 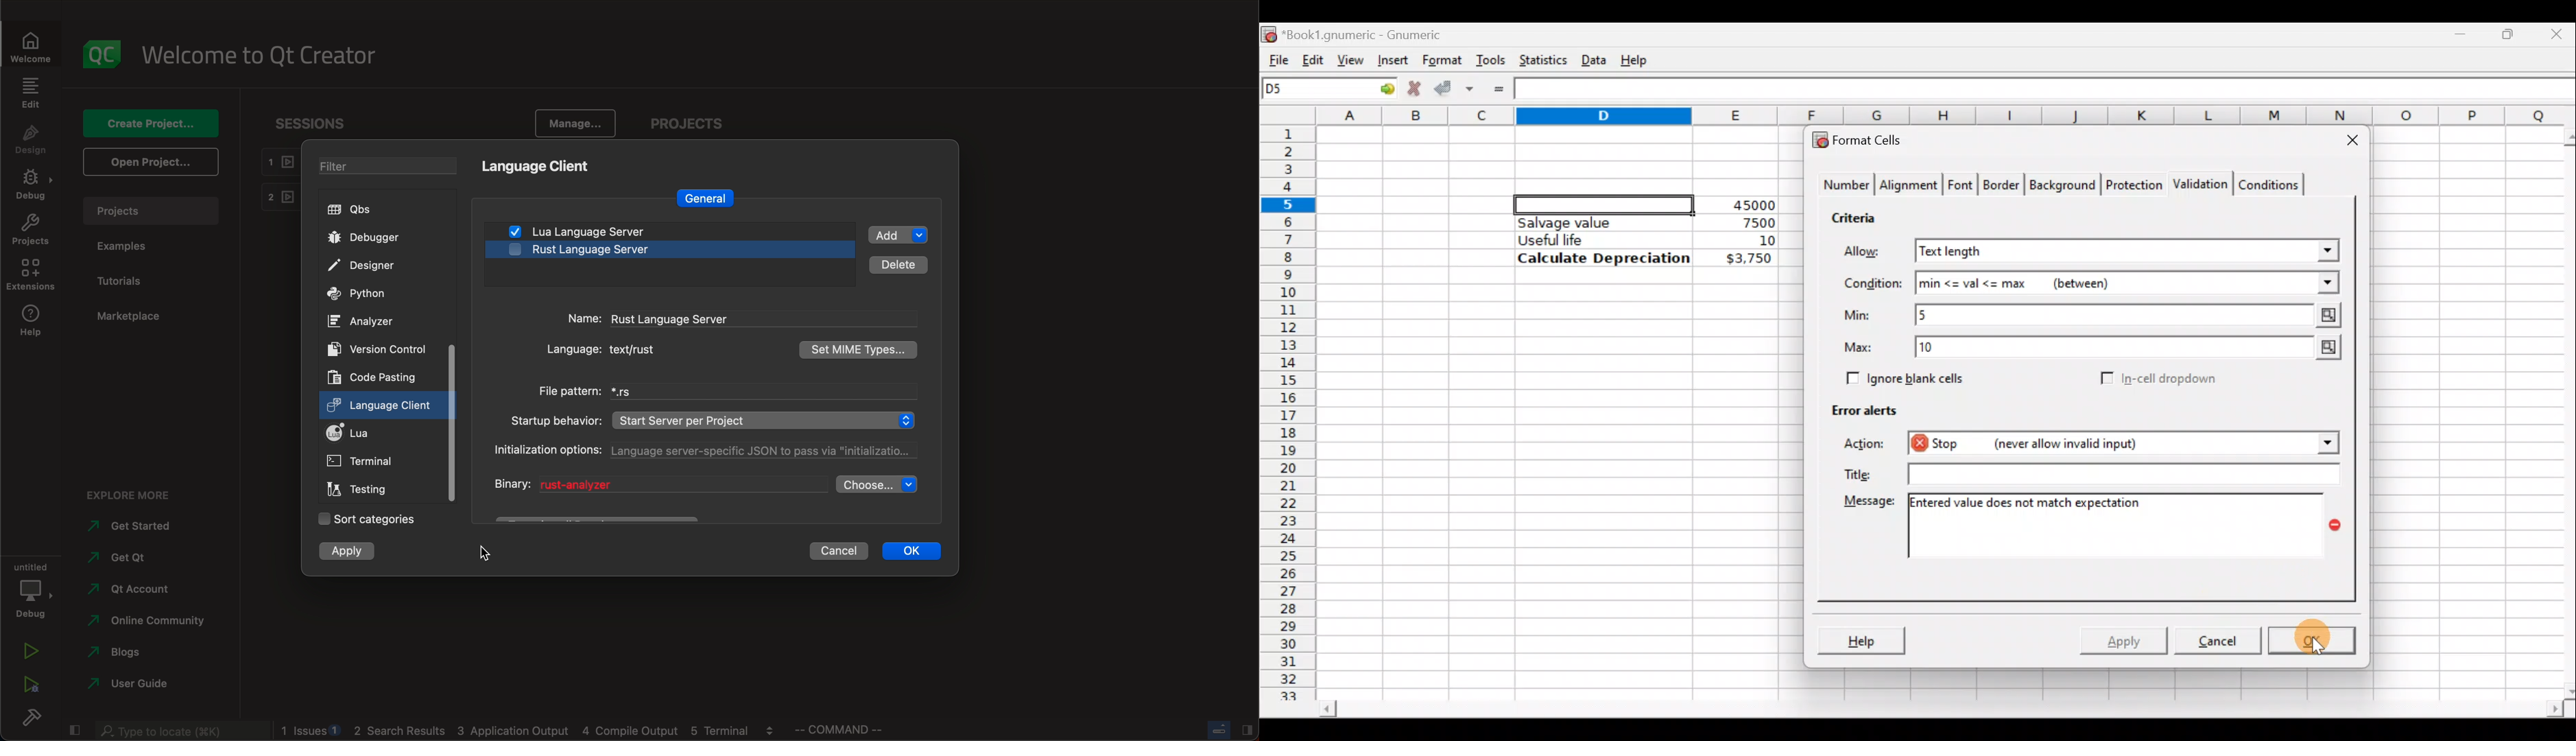 I want to click on Go to, so click(x=1382, y=89).